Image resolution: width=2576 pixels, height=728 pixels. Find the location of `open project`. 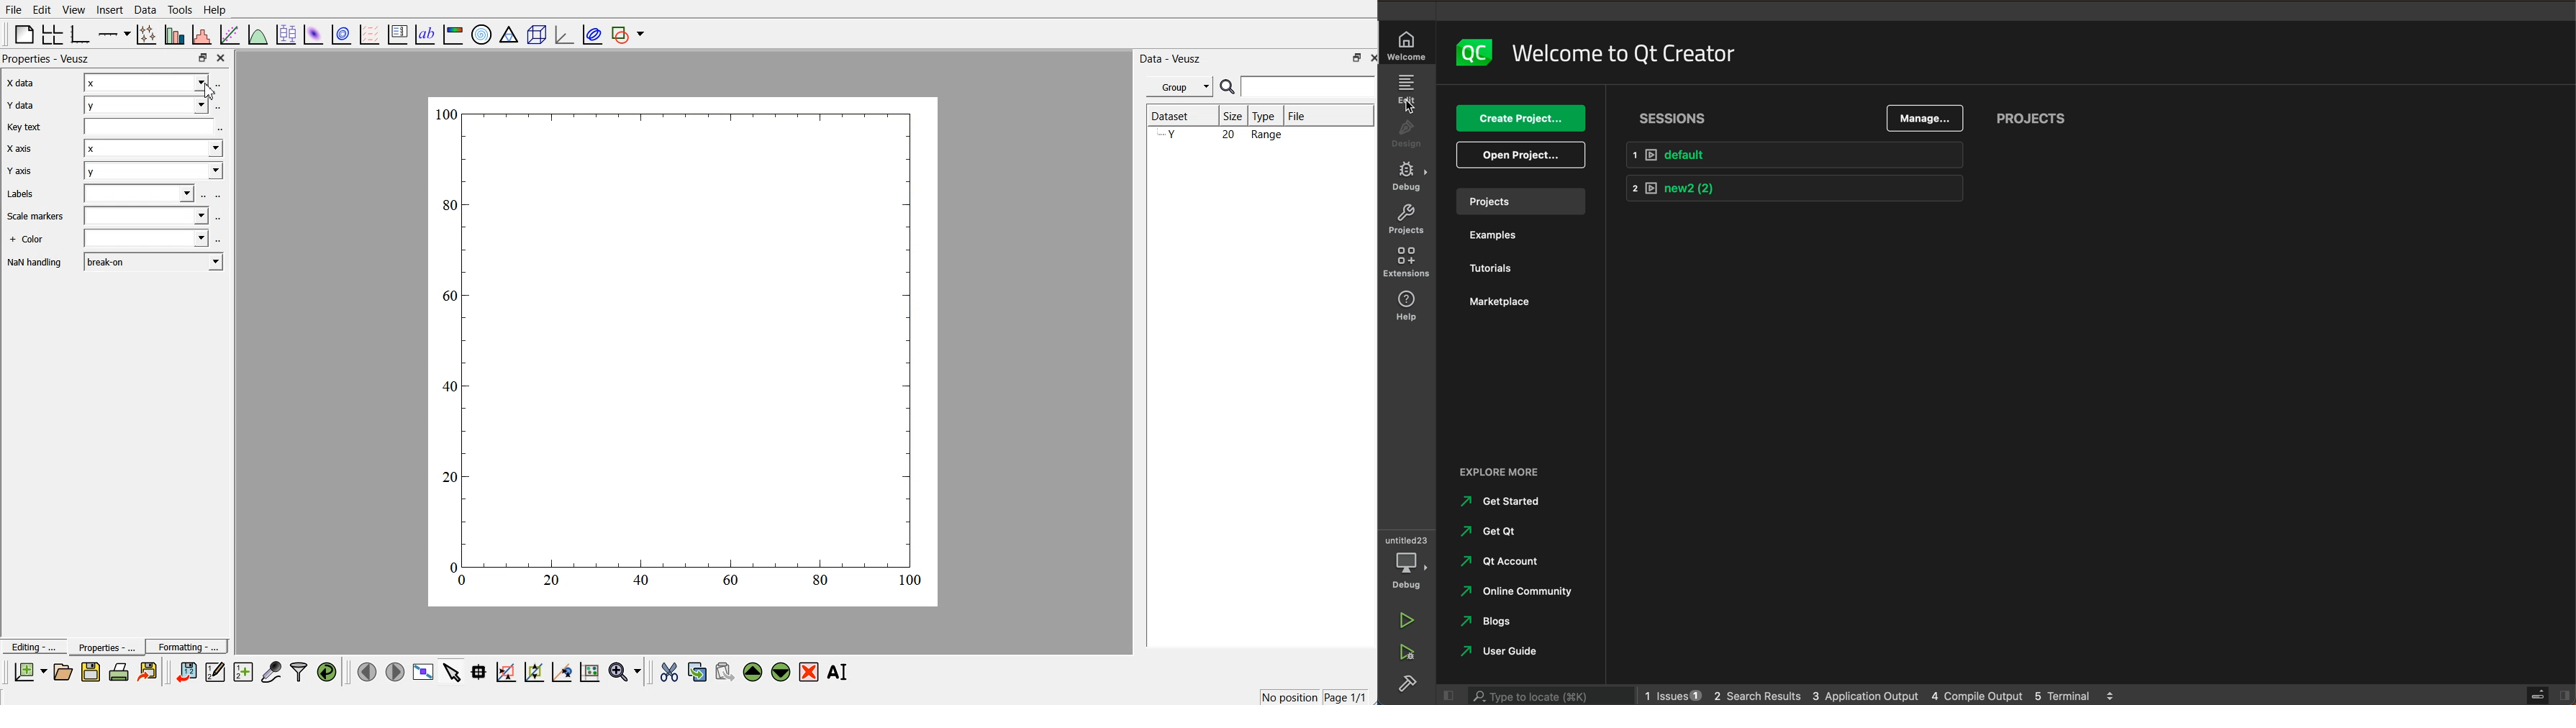

open project is located at coordinates (1517, 156).